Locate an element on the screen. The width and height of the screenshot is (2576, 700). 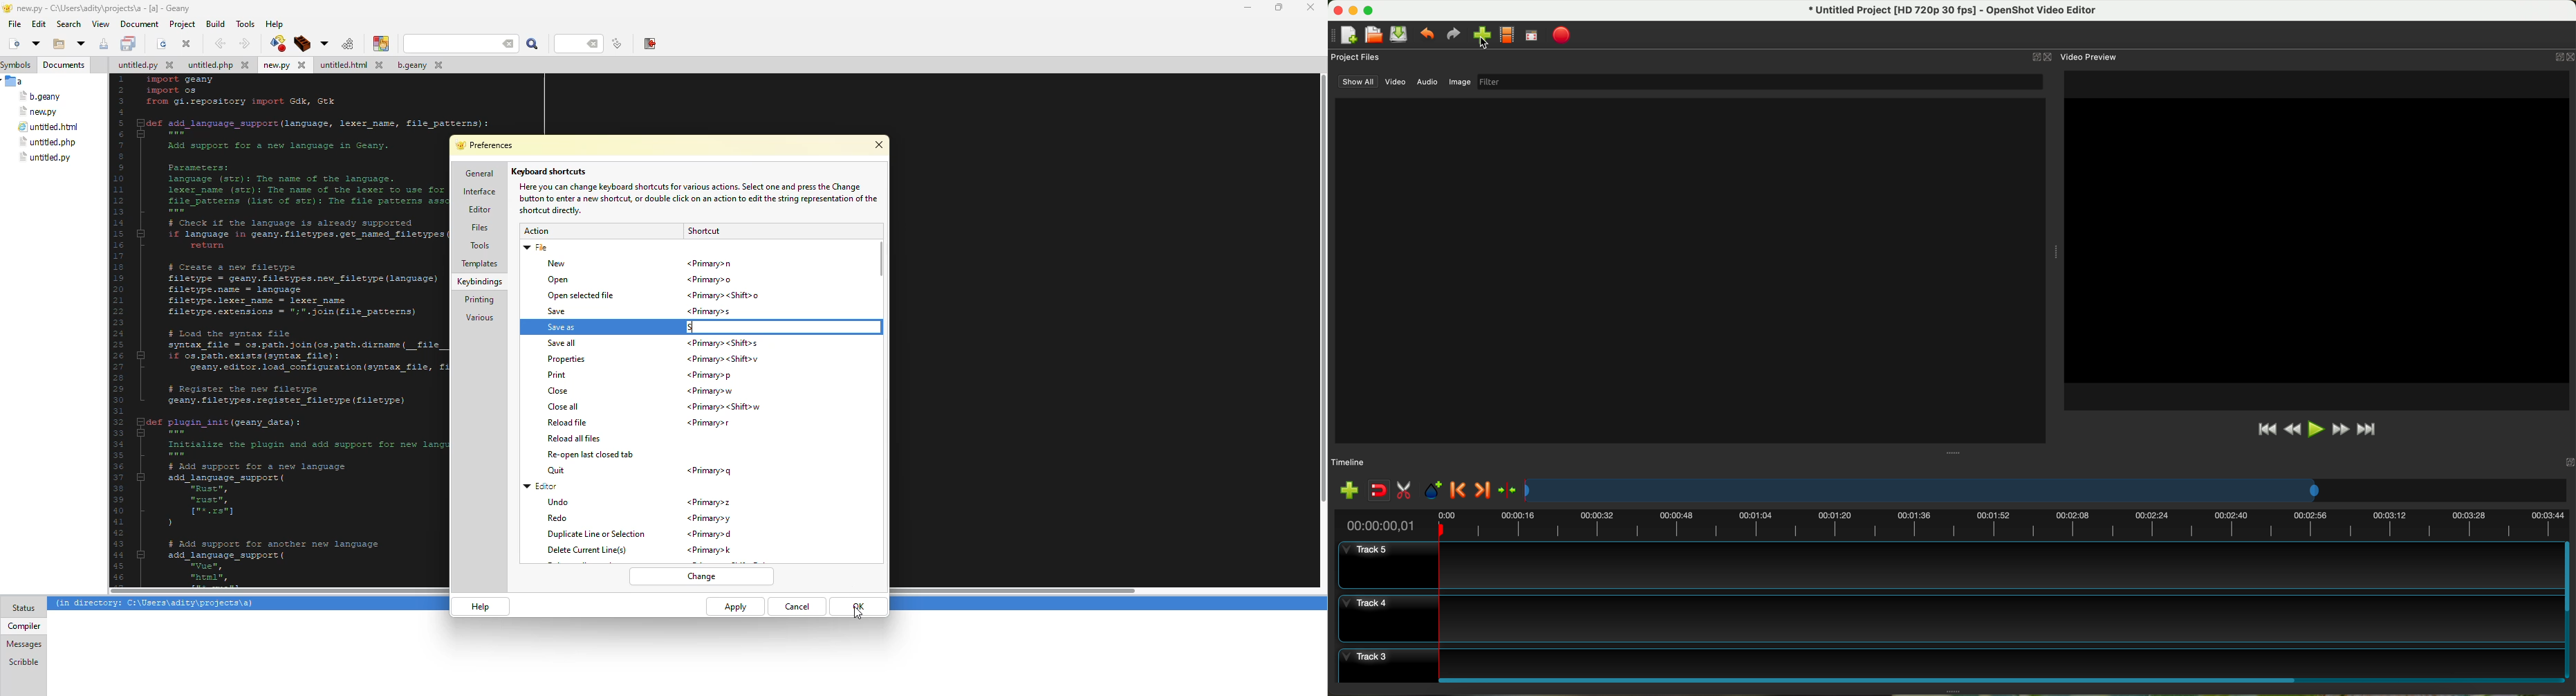
save as is located at coordinates (564, 327).